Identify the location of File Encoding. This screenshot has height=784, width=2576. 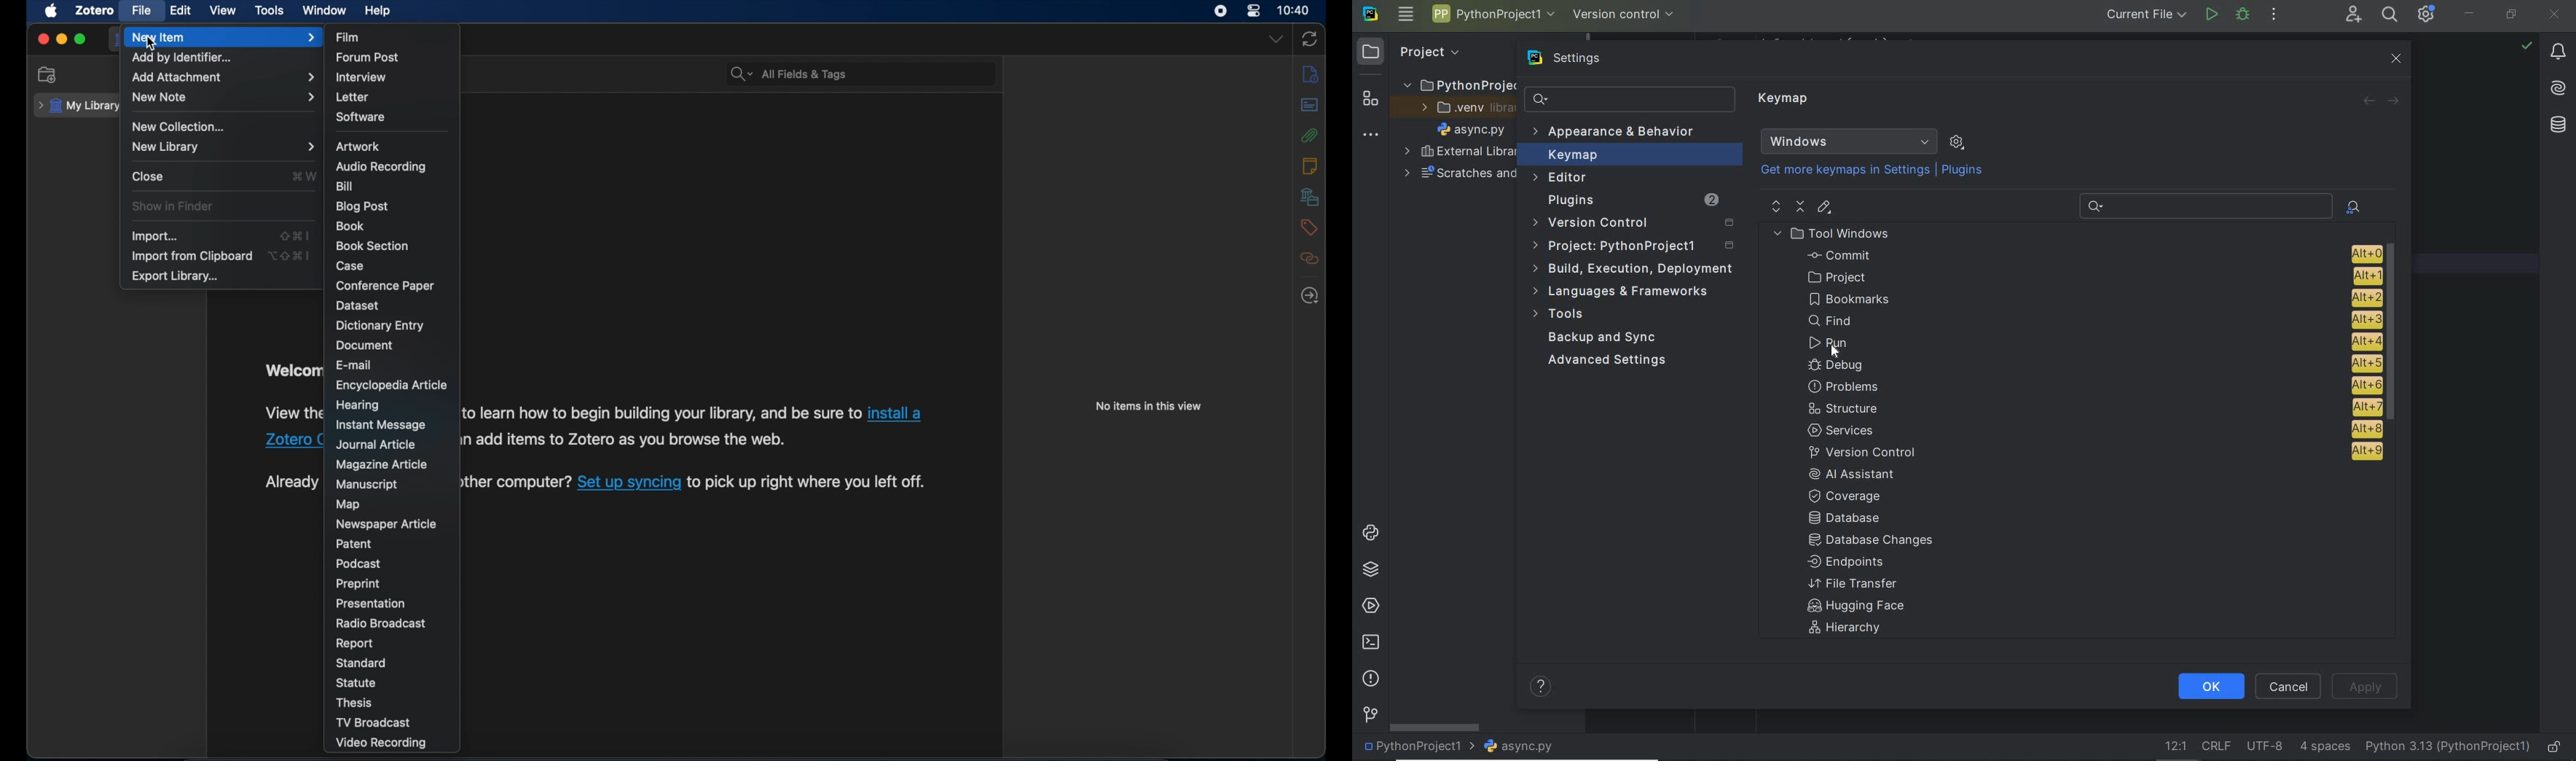
(2266, 747).